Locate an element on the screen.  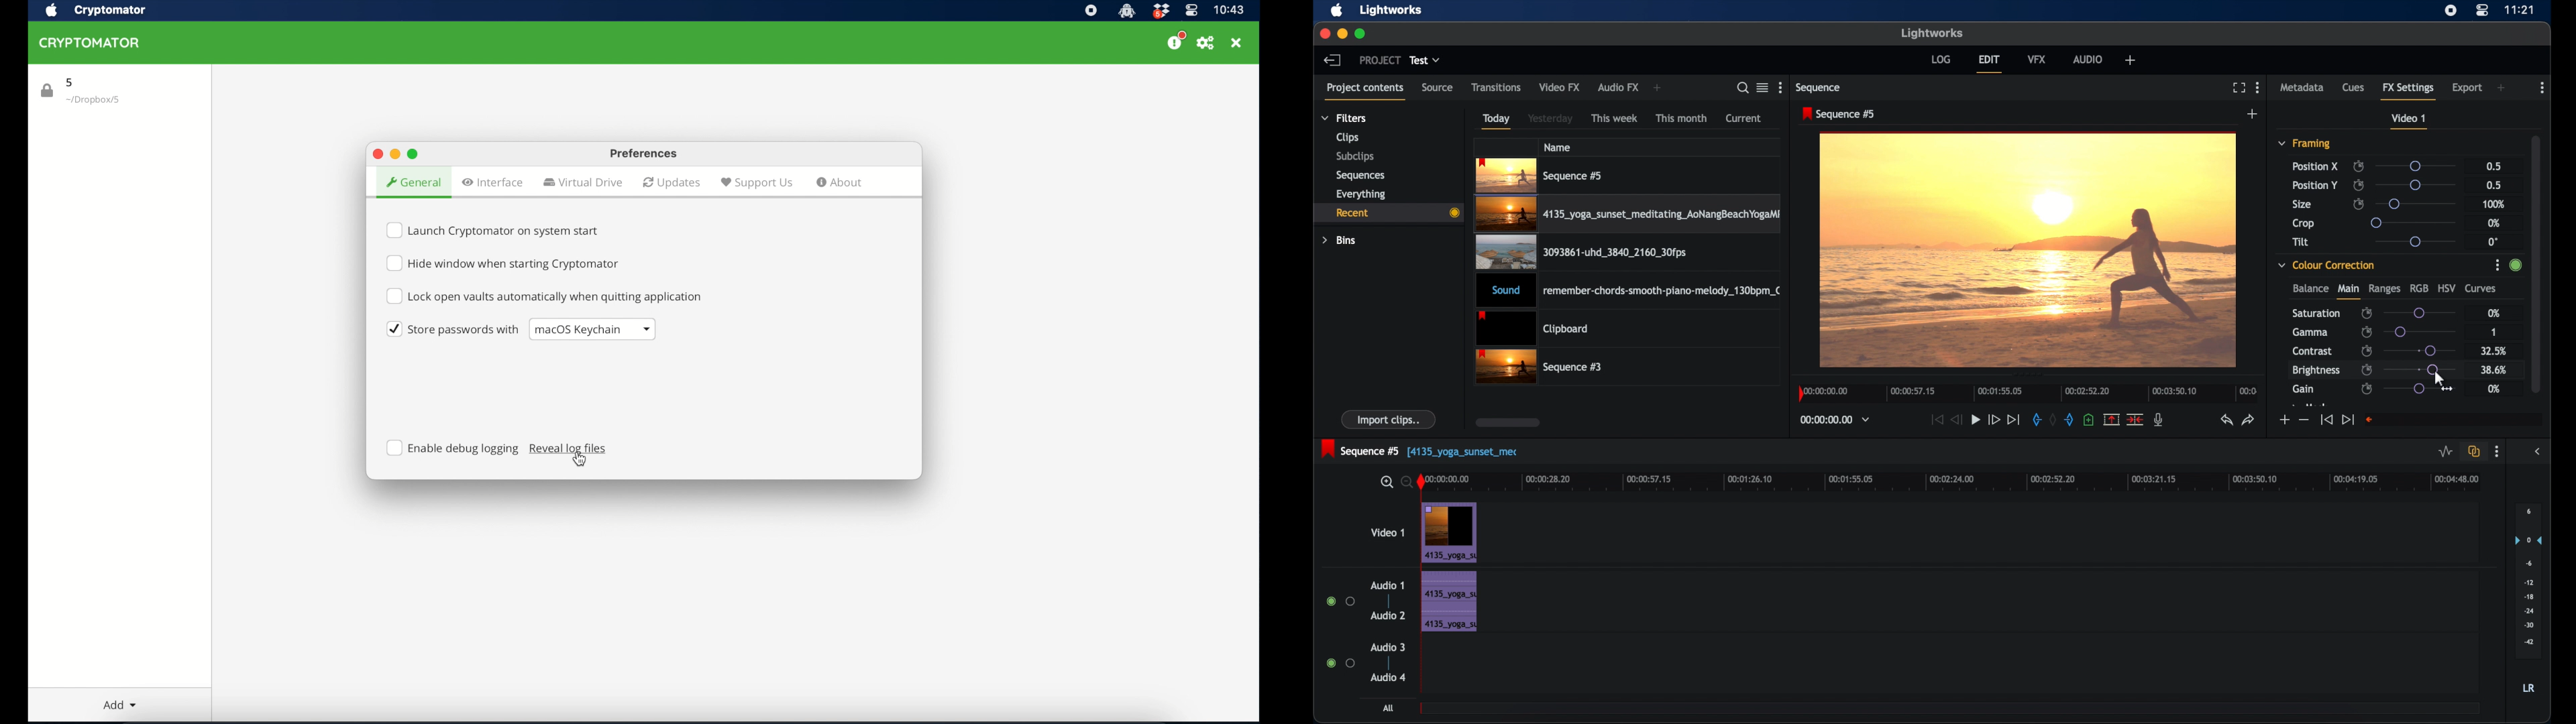
screen recorder icon is located at coordinates (2451, 11).